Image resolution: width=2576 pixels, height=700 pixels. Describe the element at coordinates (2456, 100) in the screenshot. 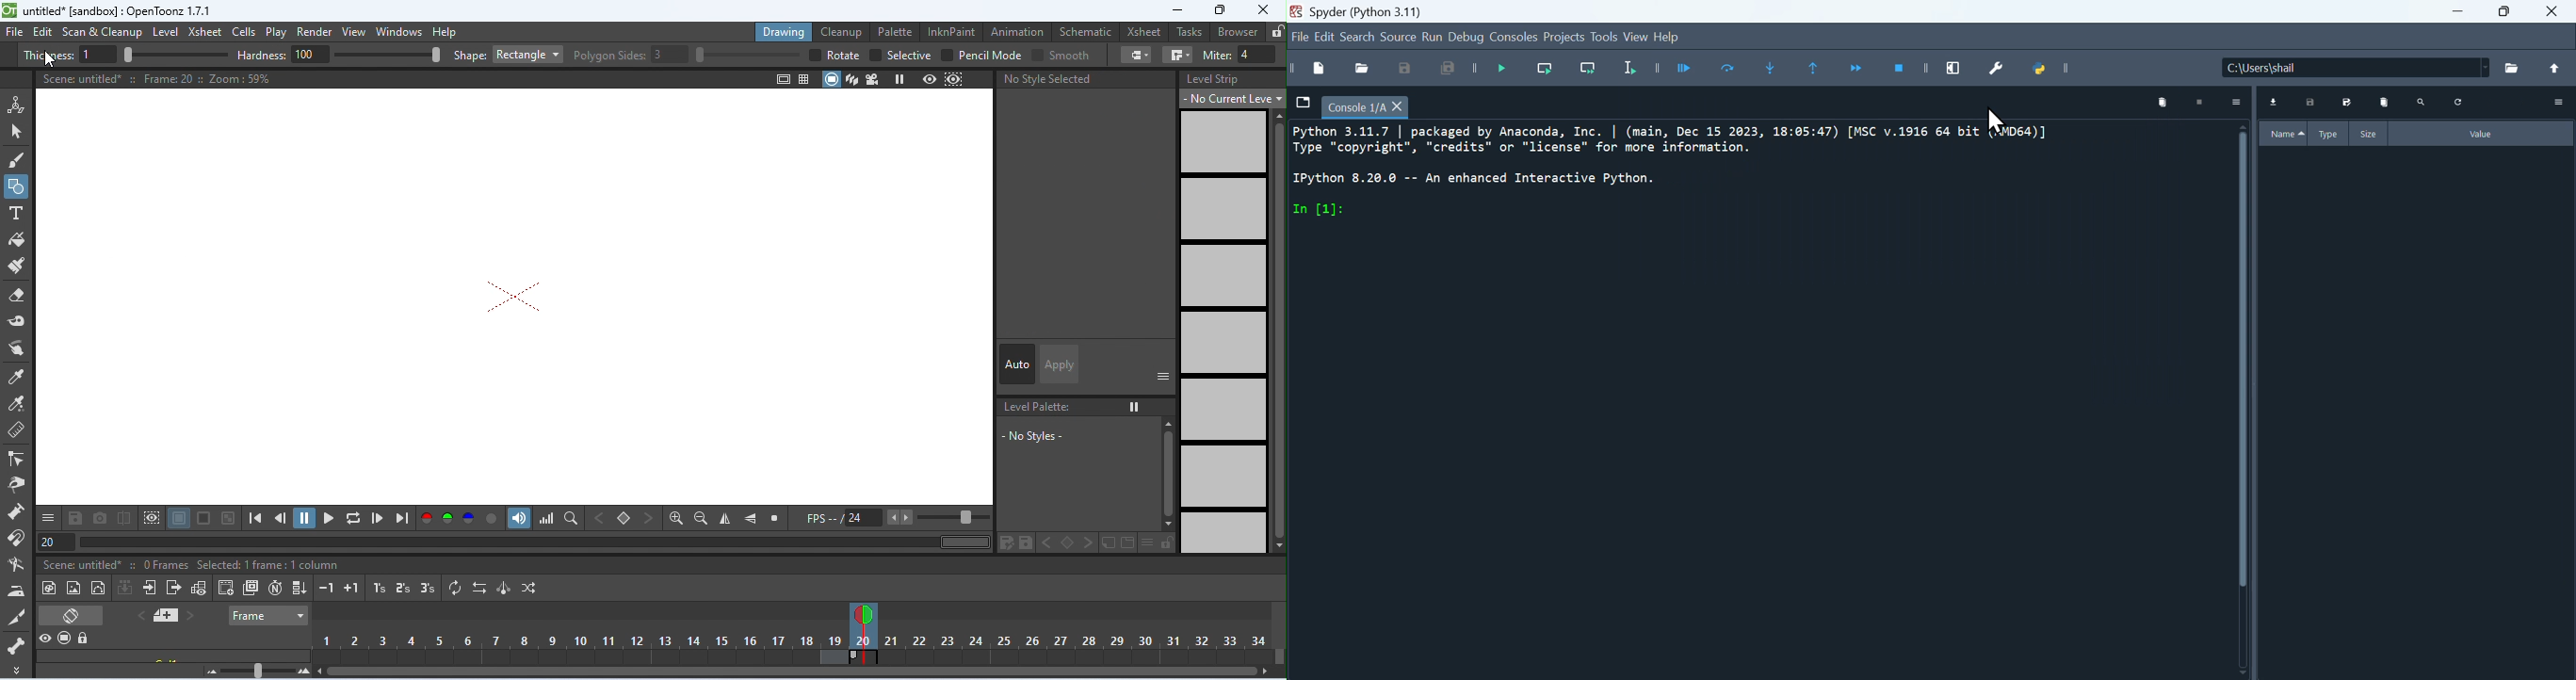

I see `Refresh` at that location.